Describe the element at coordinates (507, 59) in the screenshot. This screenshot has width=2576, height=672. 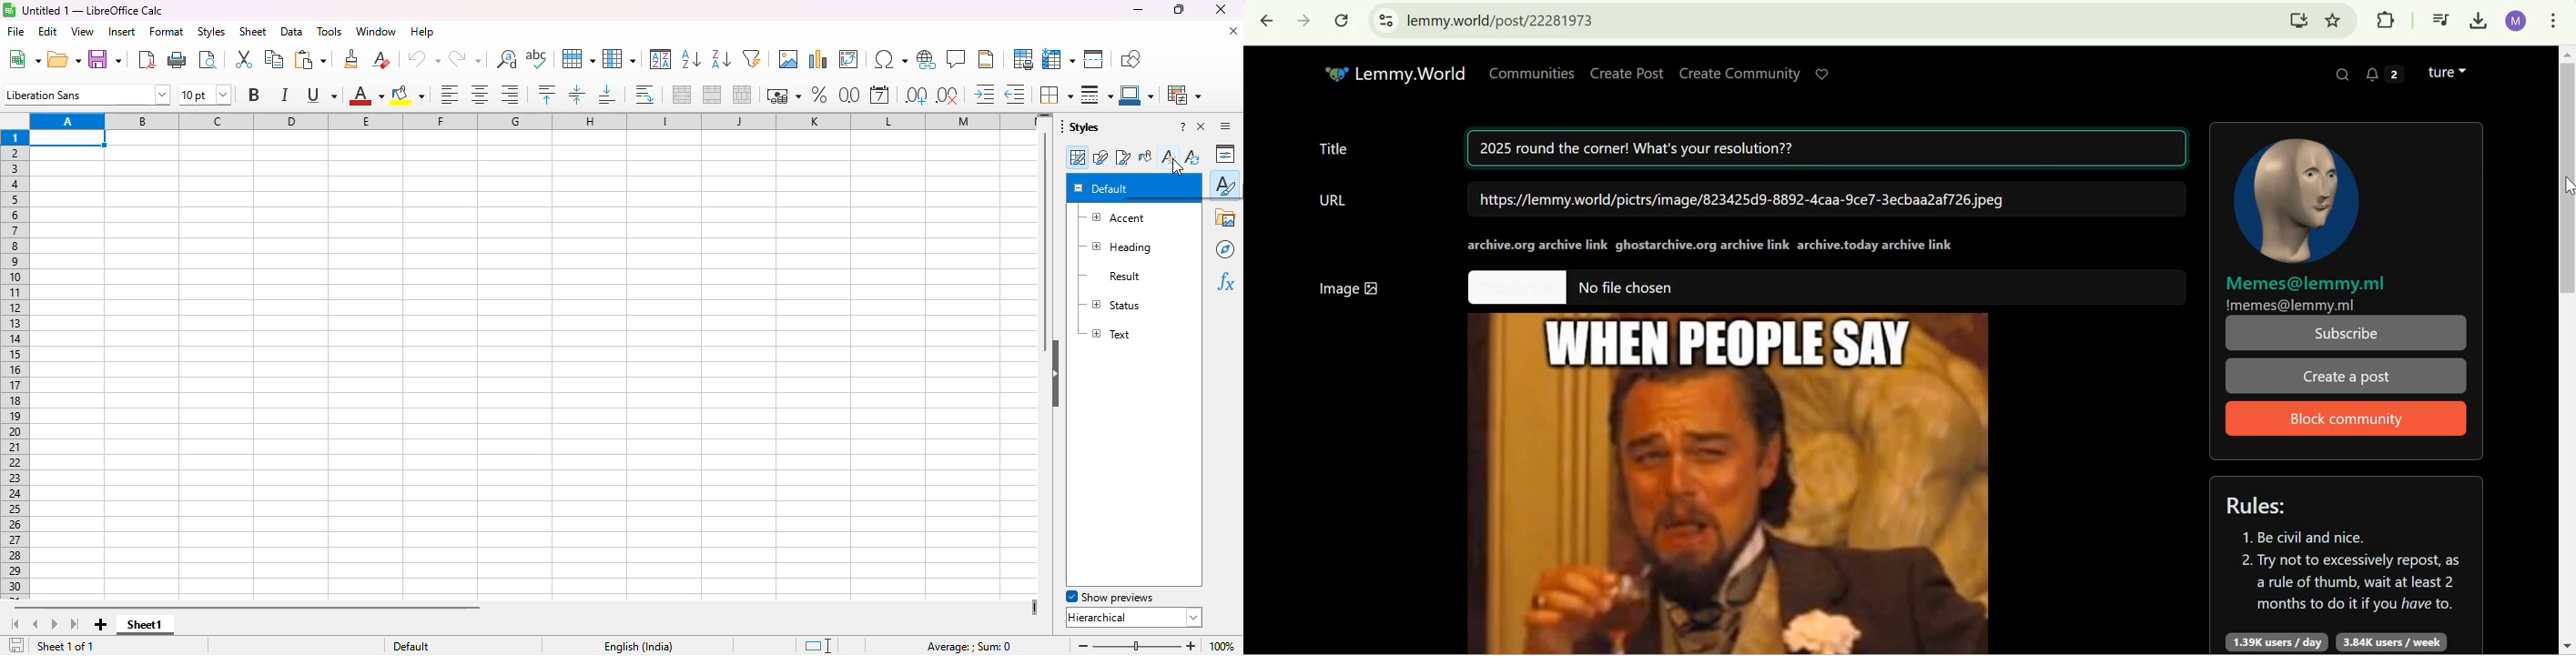
I see `find and replace` at that location.